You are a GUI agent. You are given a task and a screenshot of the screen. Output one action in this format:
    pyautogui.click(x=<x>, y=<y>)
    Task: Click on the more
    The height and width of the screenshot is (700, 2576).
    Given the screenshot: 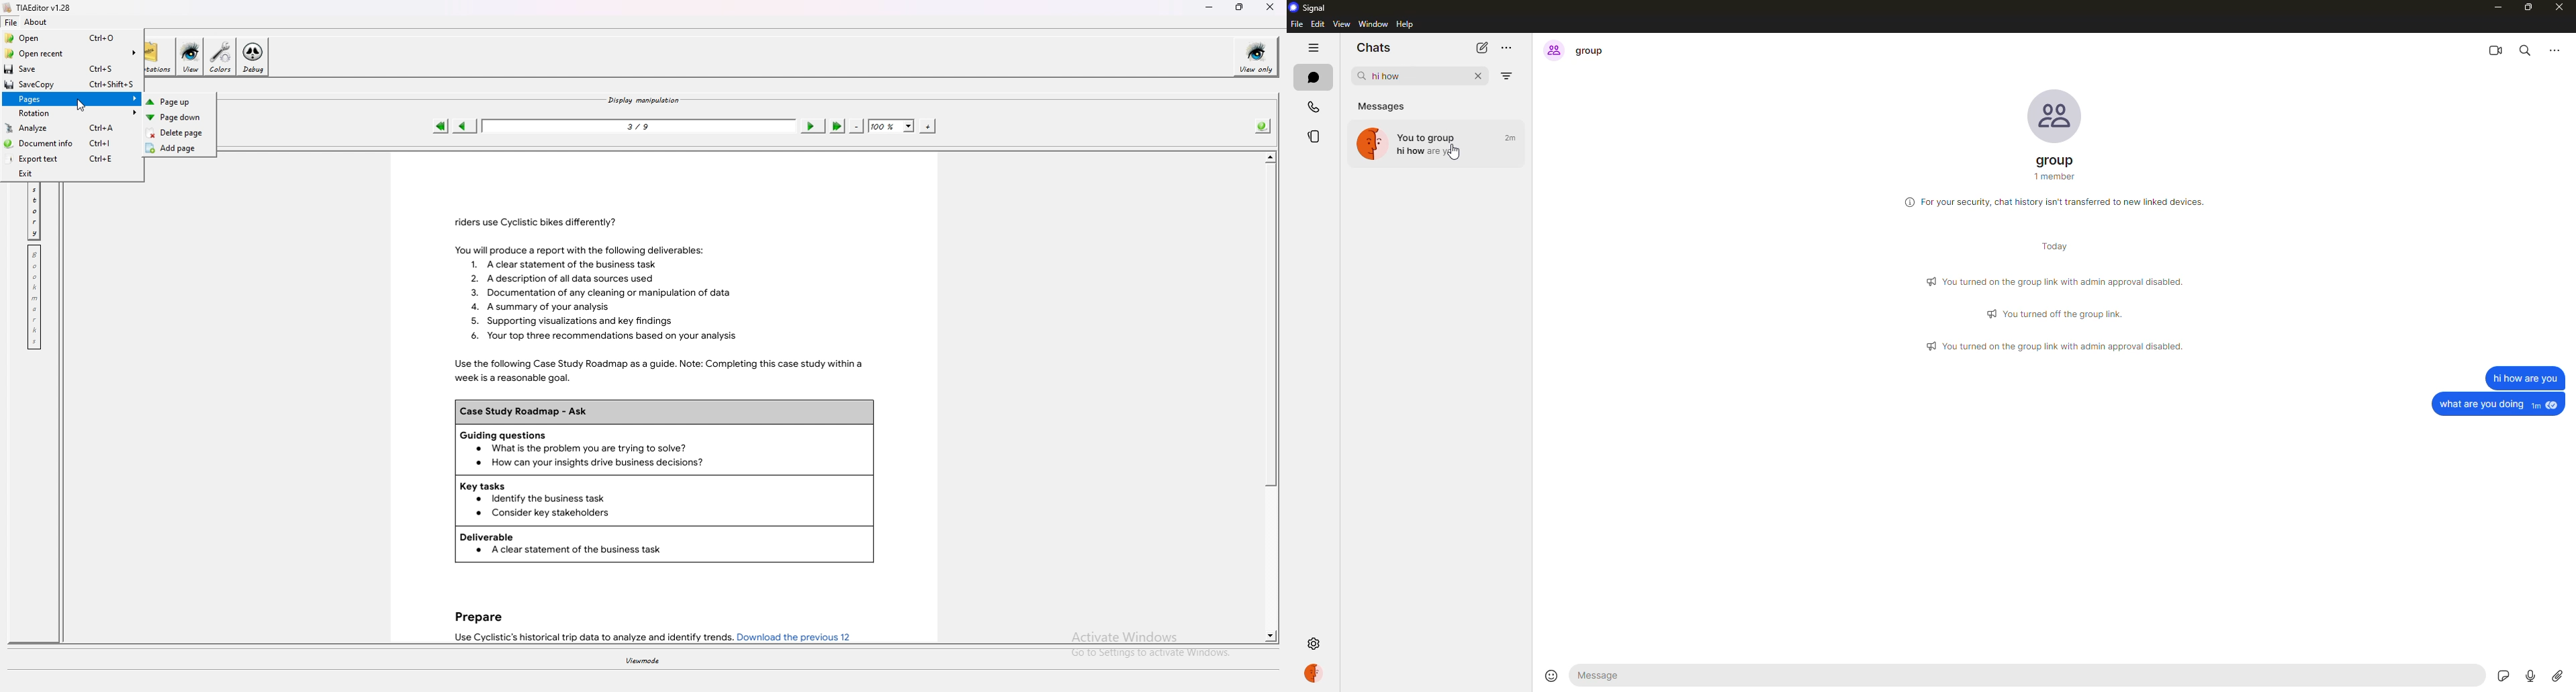 What is the action you would take?
    pyautogui.click(x=2553, y=48)
    